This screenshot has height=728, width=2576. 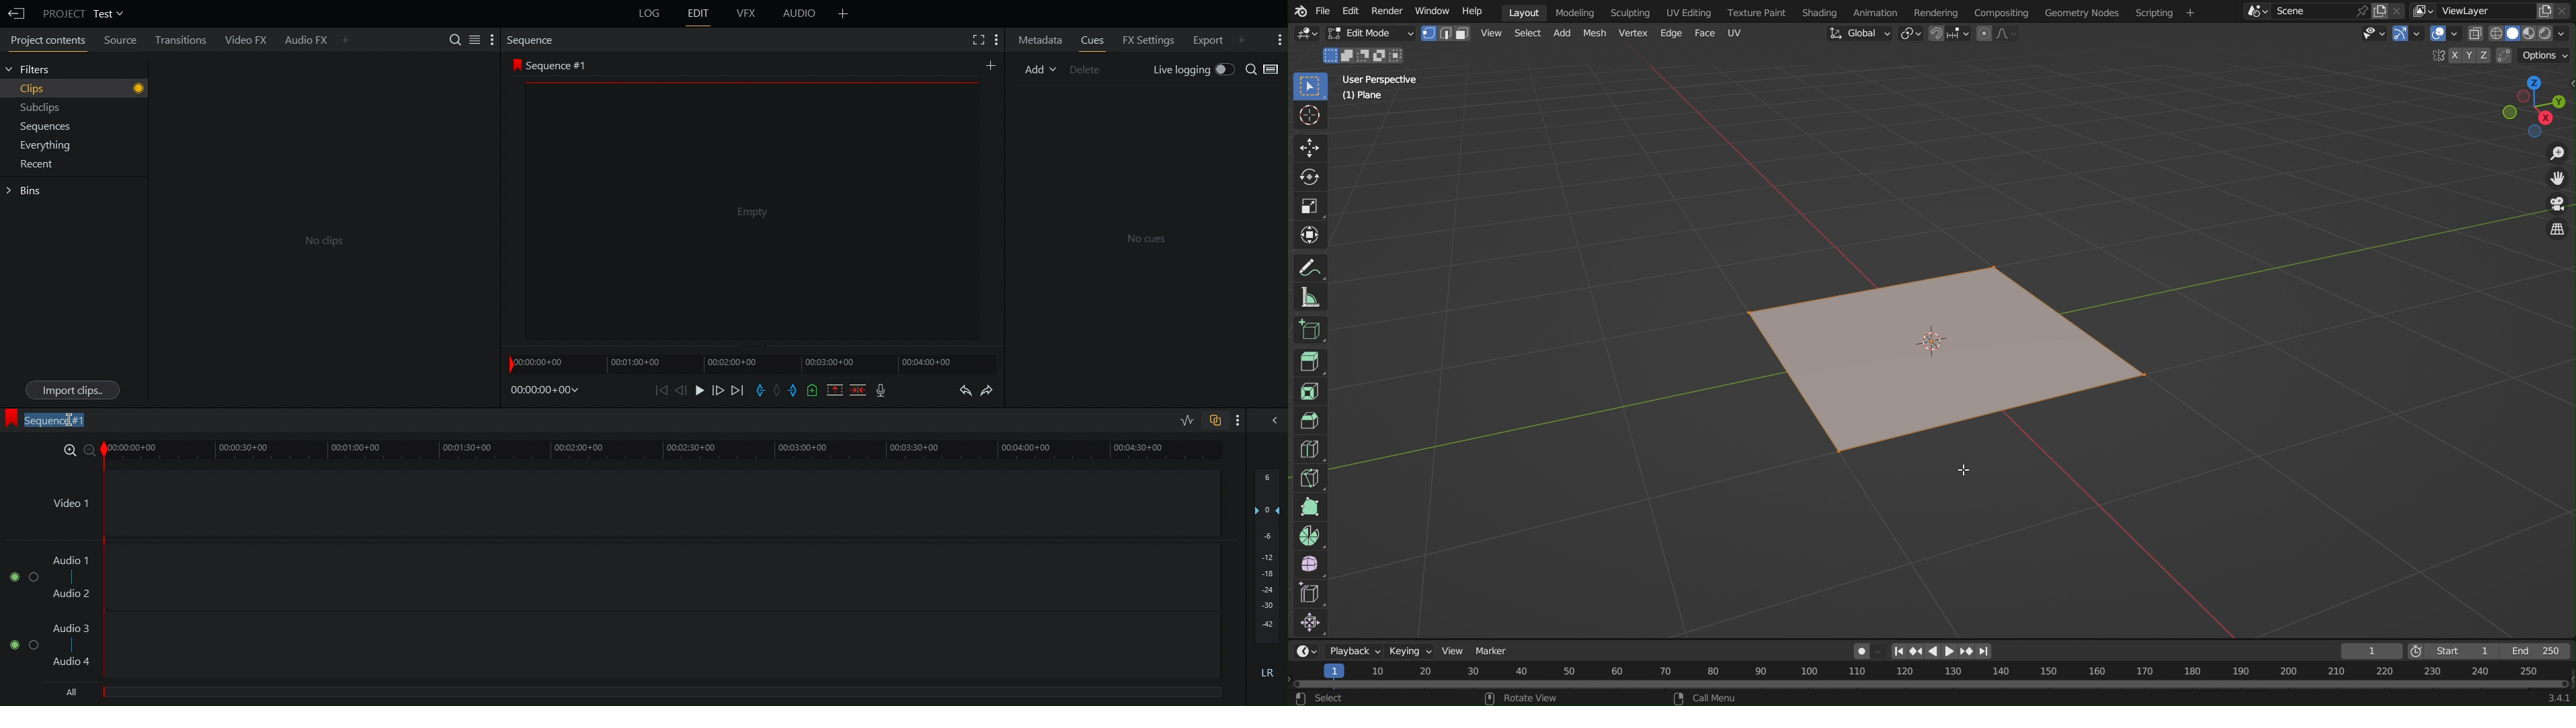 What do you see at coordinates (23, 575) in the screenshot?
I see `Audio Channel 1` at bounding box center [23, 575].